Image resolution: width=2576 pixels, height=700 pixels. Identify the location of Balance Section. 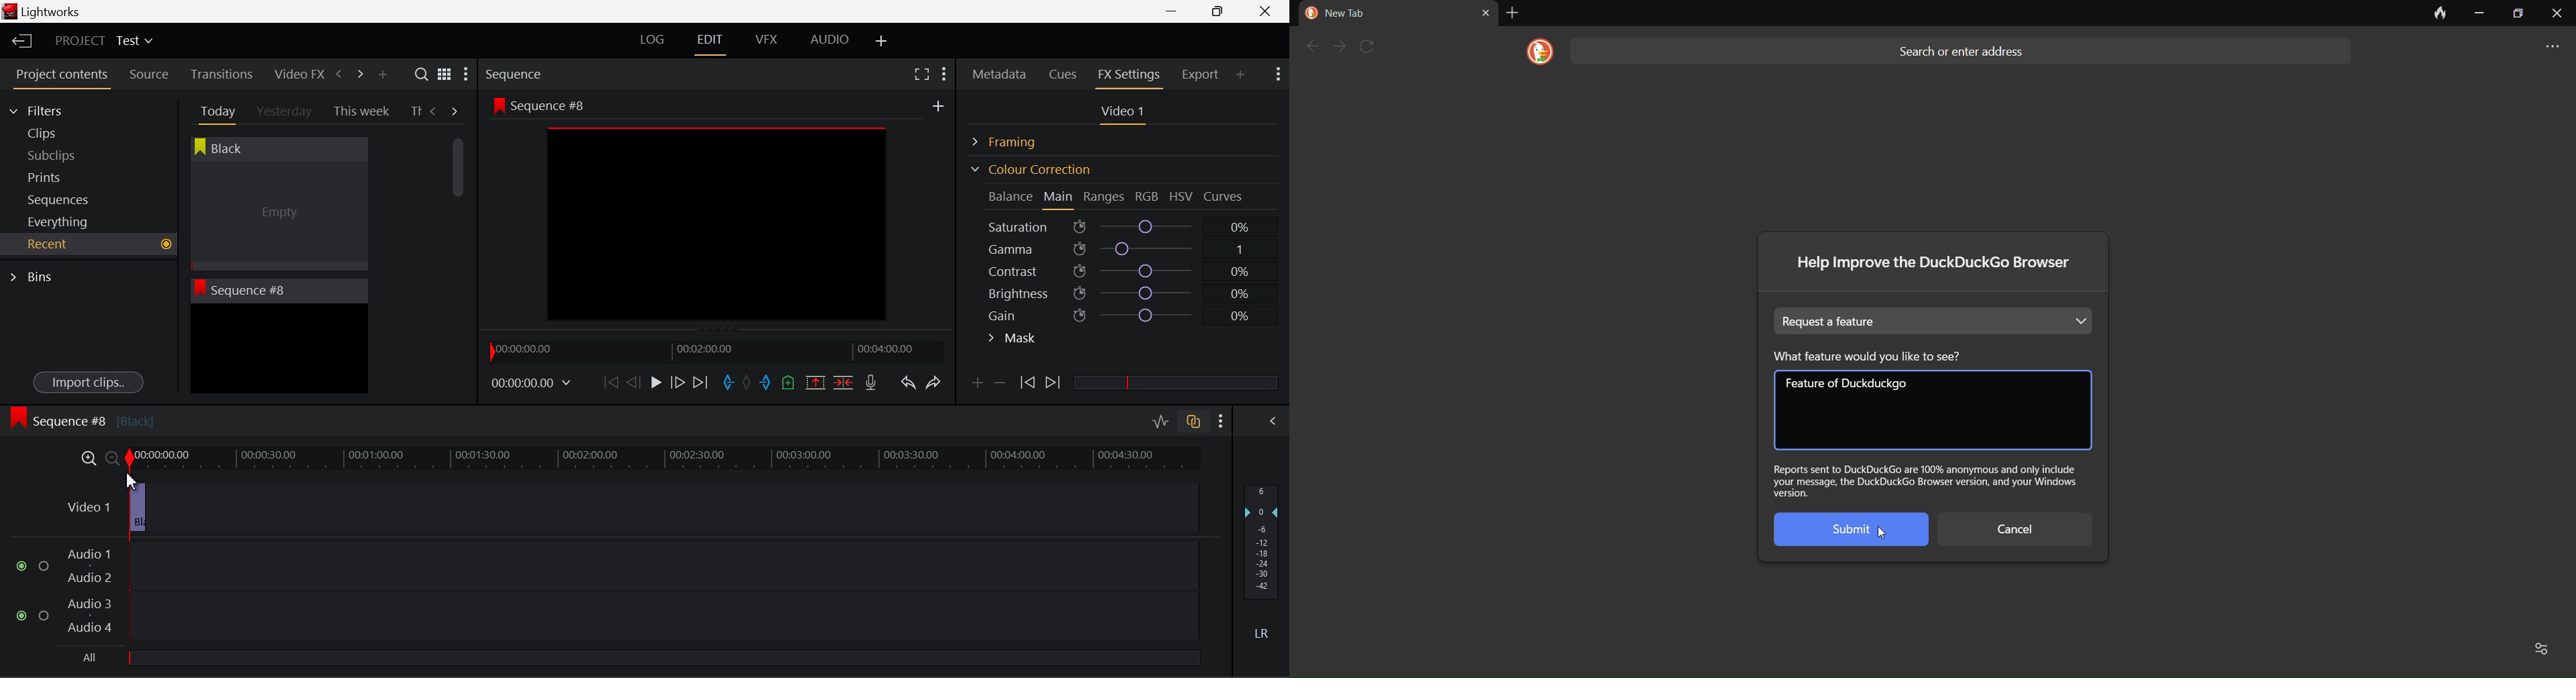
(1012, 196).